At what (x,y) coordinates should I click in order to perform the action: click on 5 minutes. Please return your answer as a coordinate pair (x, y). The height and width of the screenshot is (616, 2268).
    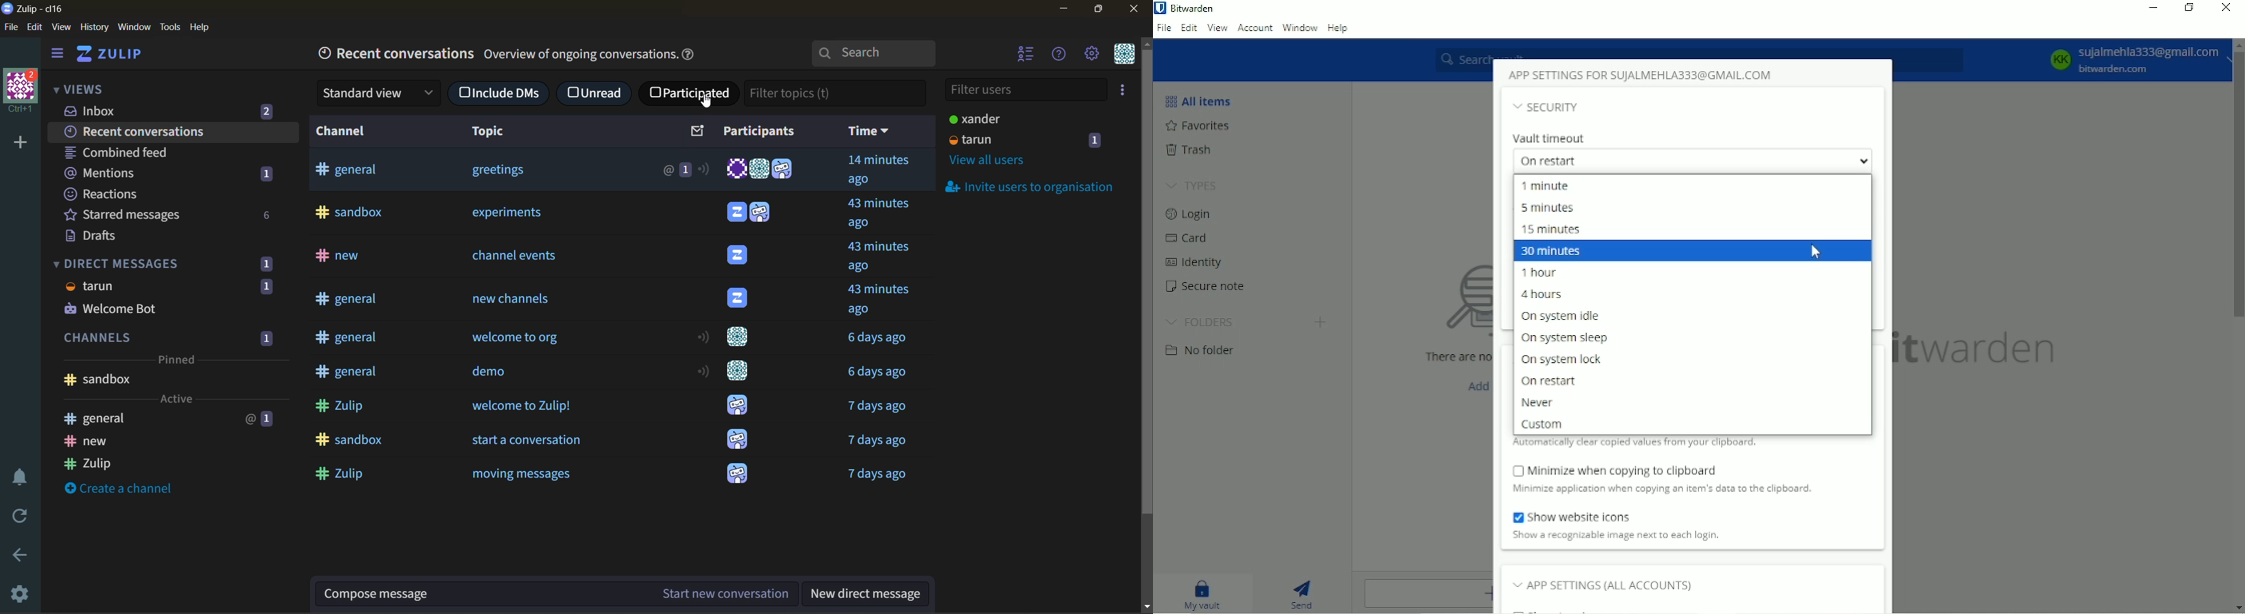
    Looking at the image, I should click on (1547, 207).